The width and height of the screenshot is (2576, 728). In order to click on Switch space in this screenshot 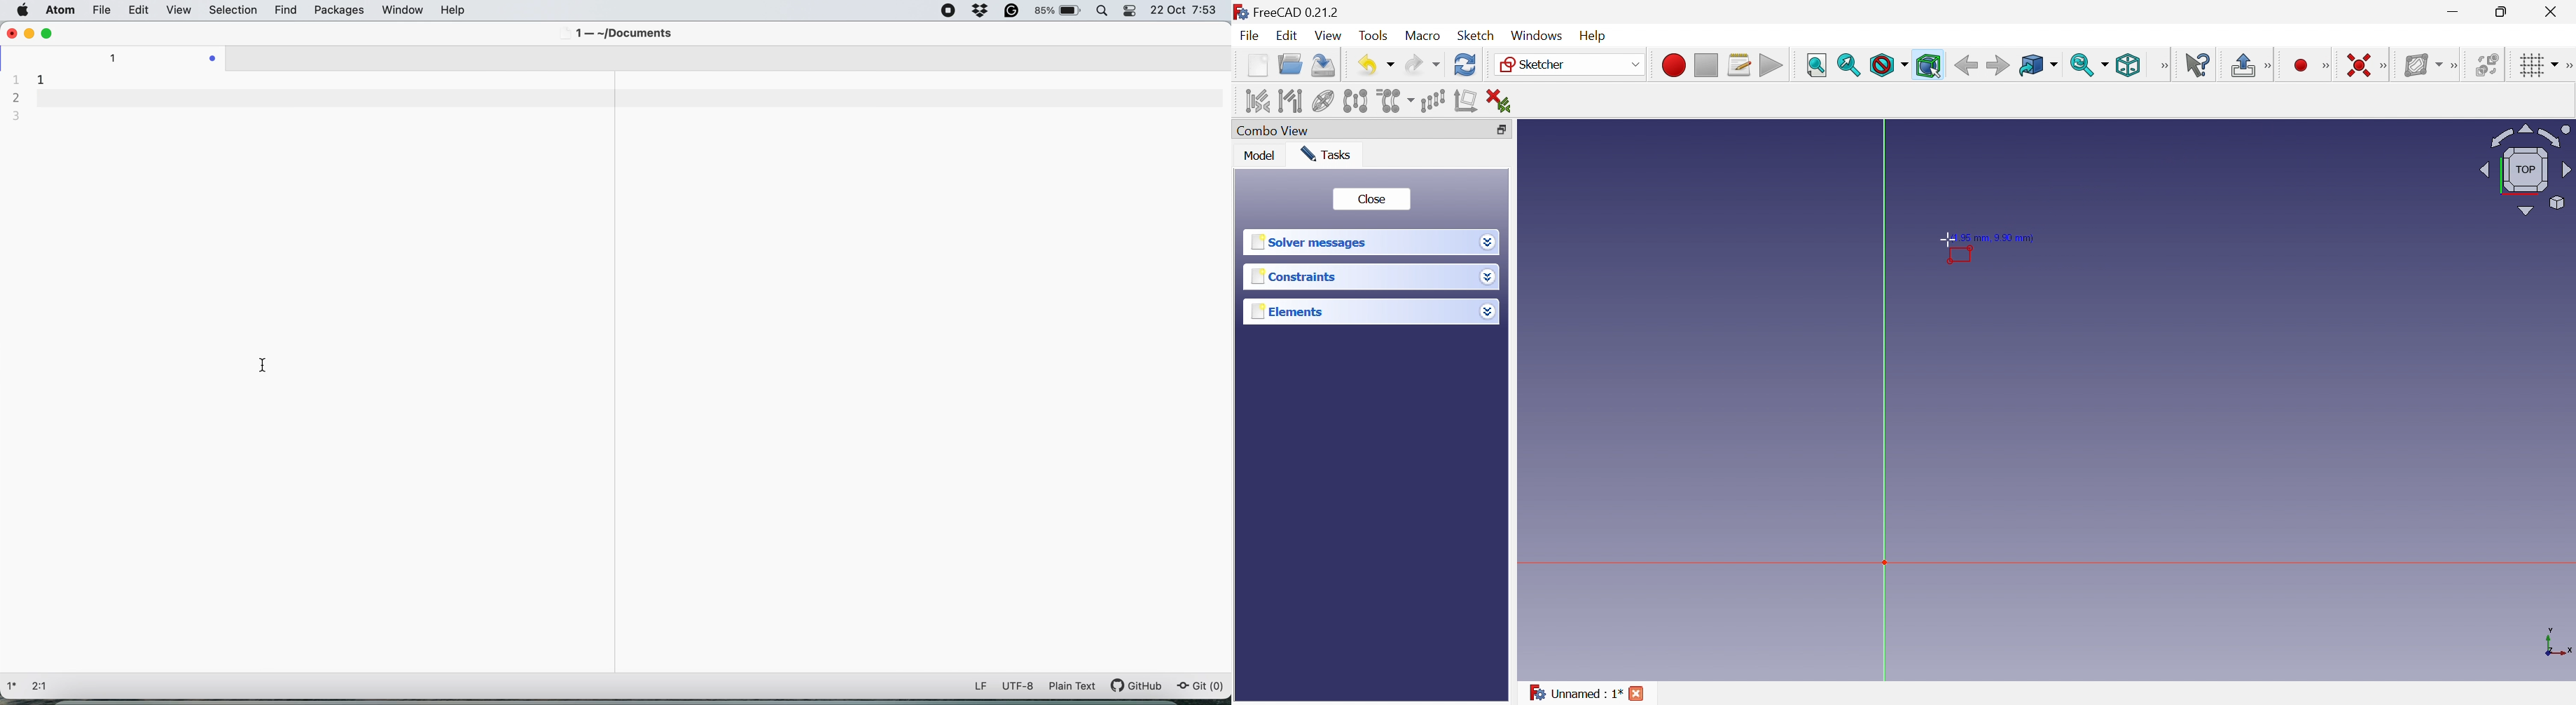, I will do `click(2488, 64)`.